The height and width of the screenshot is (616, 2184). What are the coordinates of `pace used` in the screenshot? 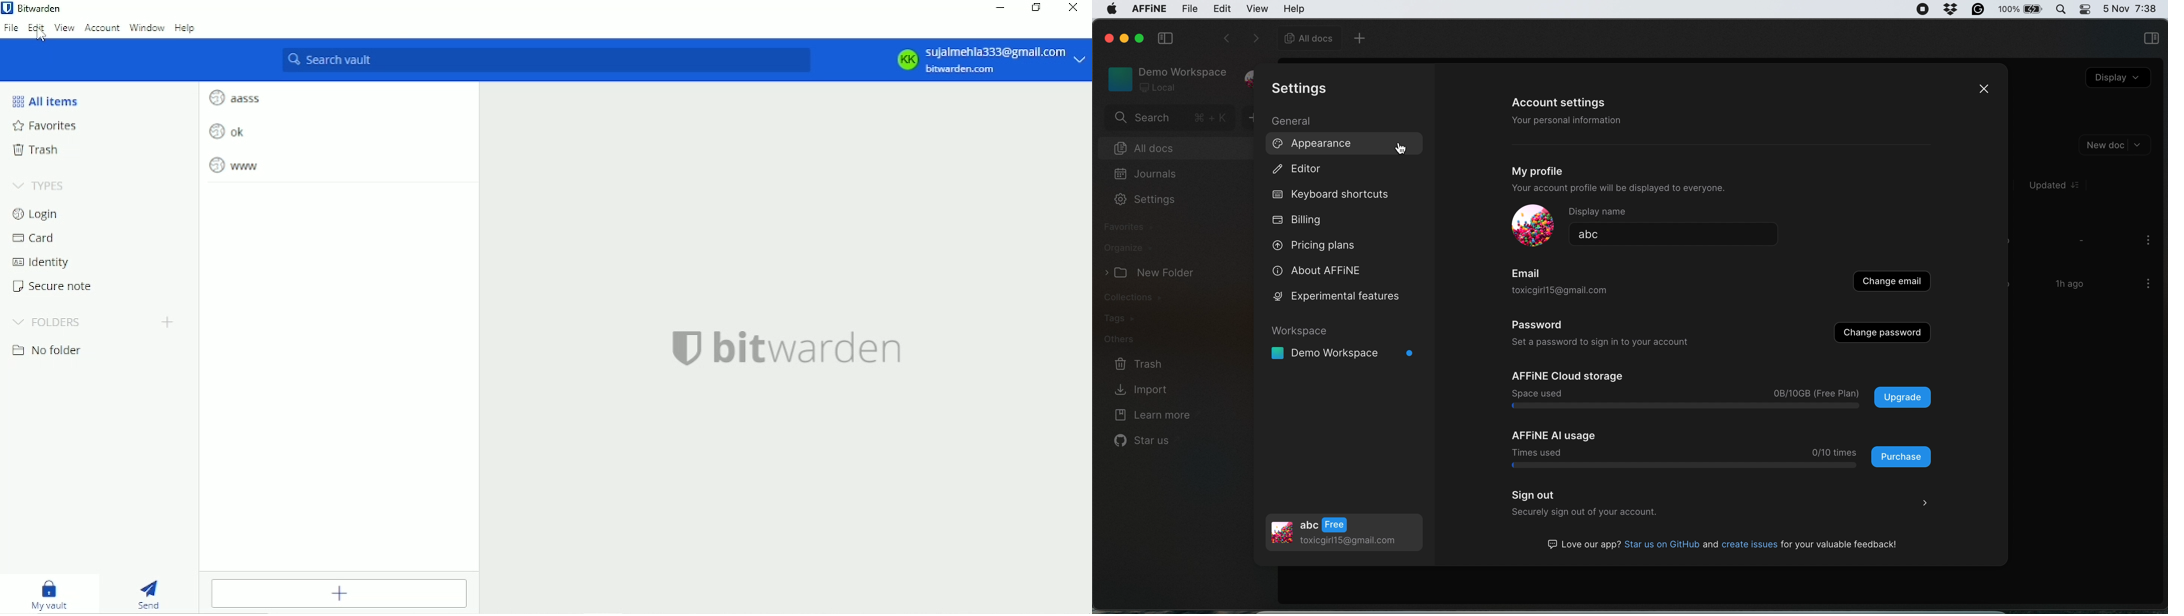 It's located at (1541, 393).